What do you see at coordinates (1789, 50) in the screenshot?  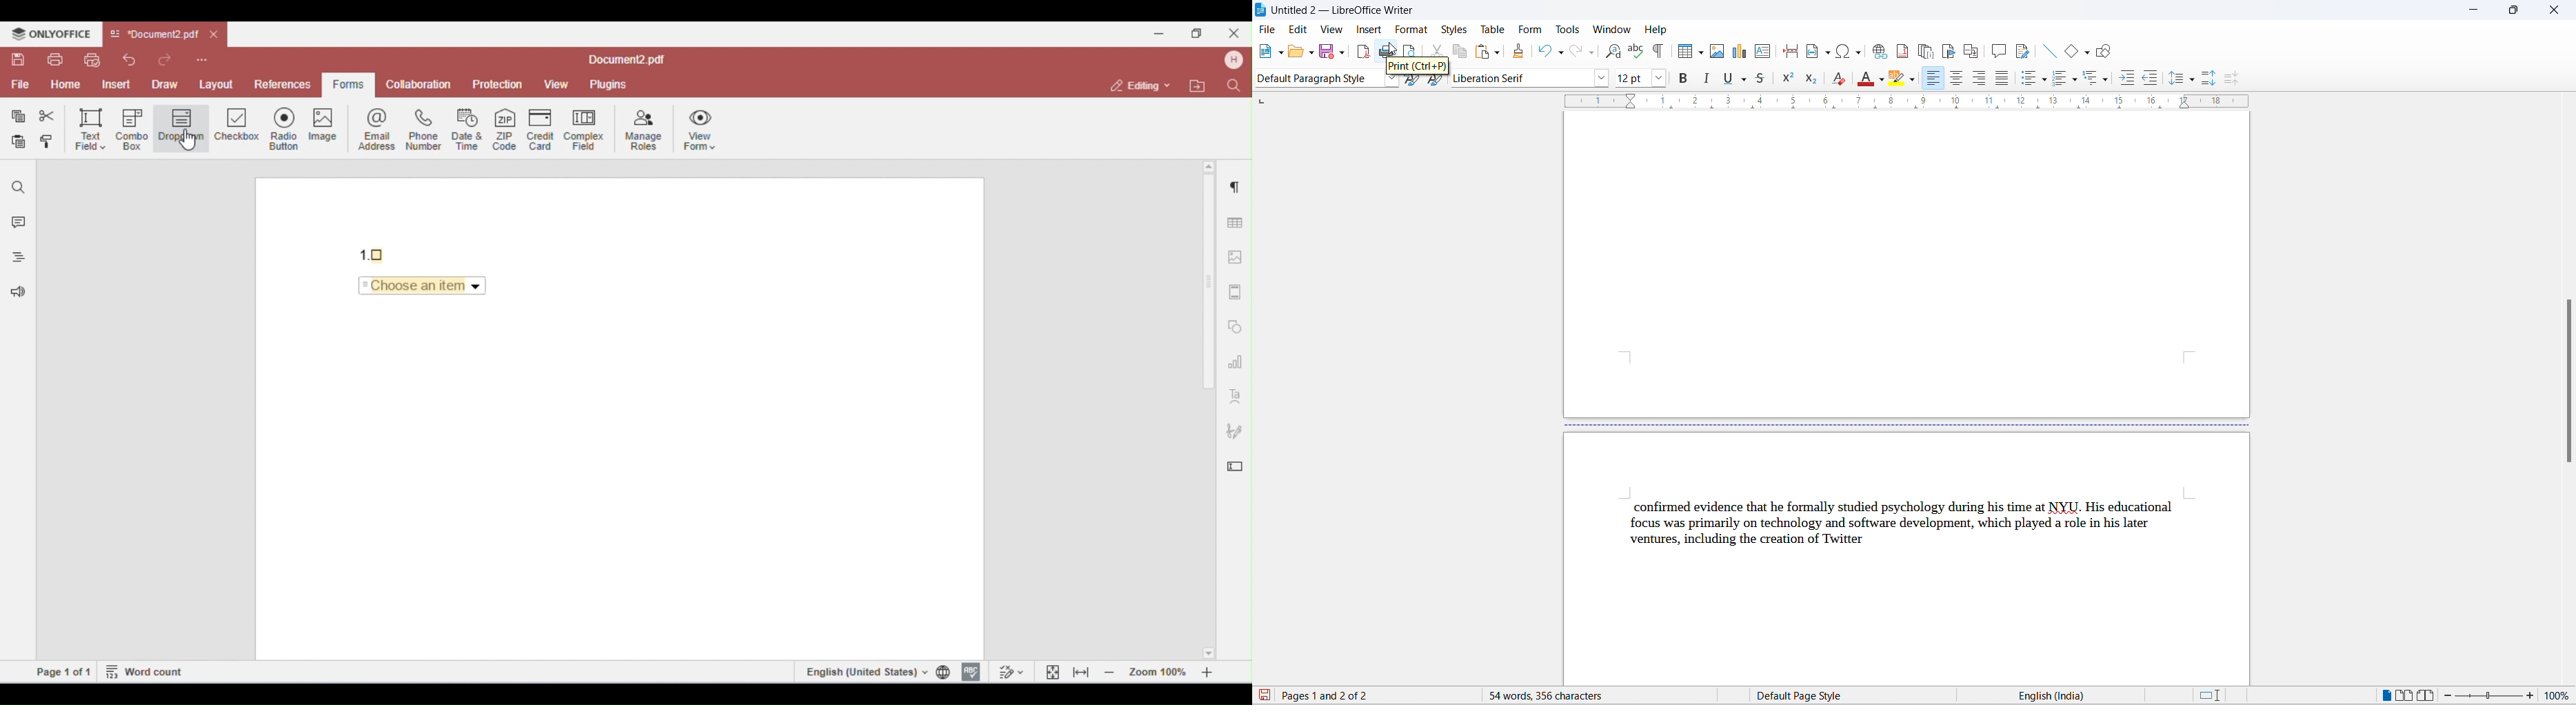 I see `insert page break` at bounding box center [1789, 50].